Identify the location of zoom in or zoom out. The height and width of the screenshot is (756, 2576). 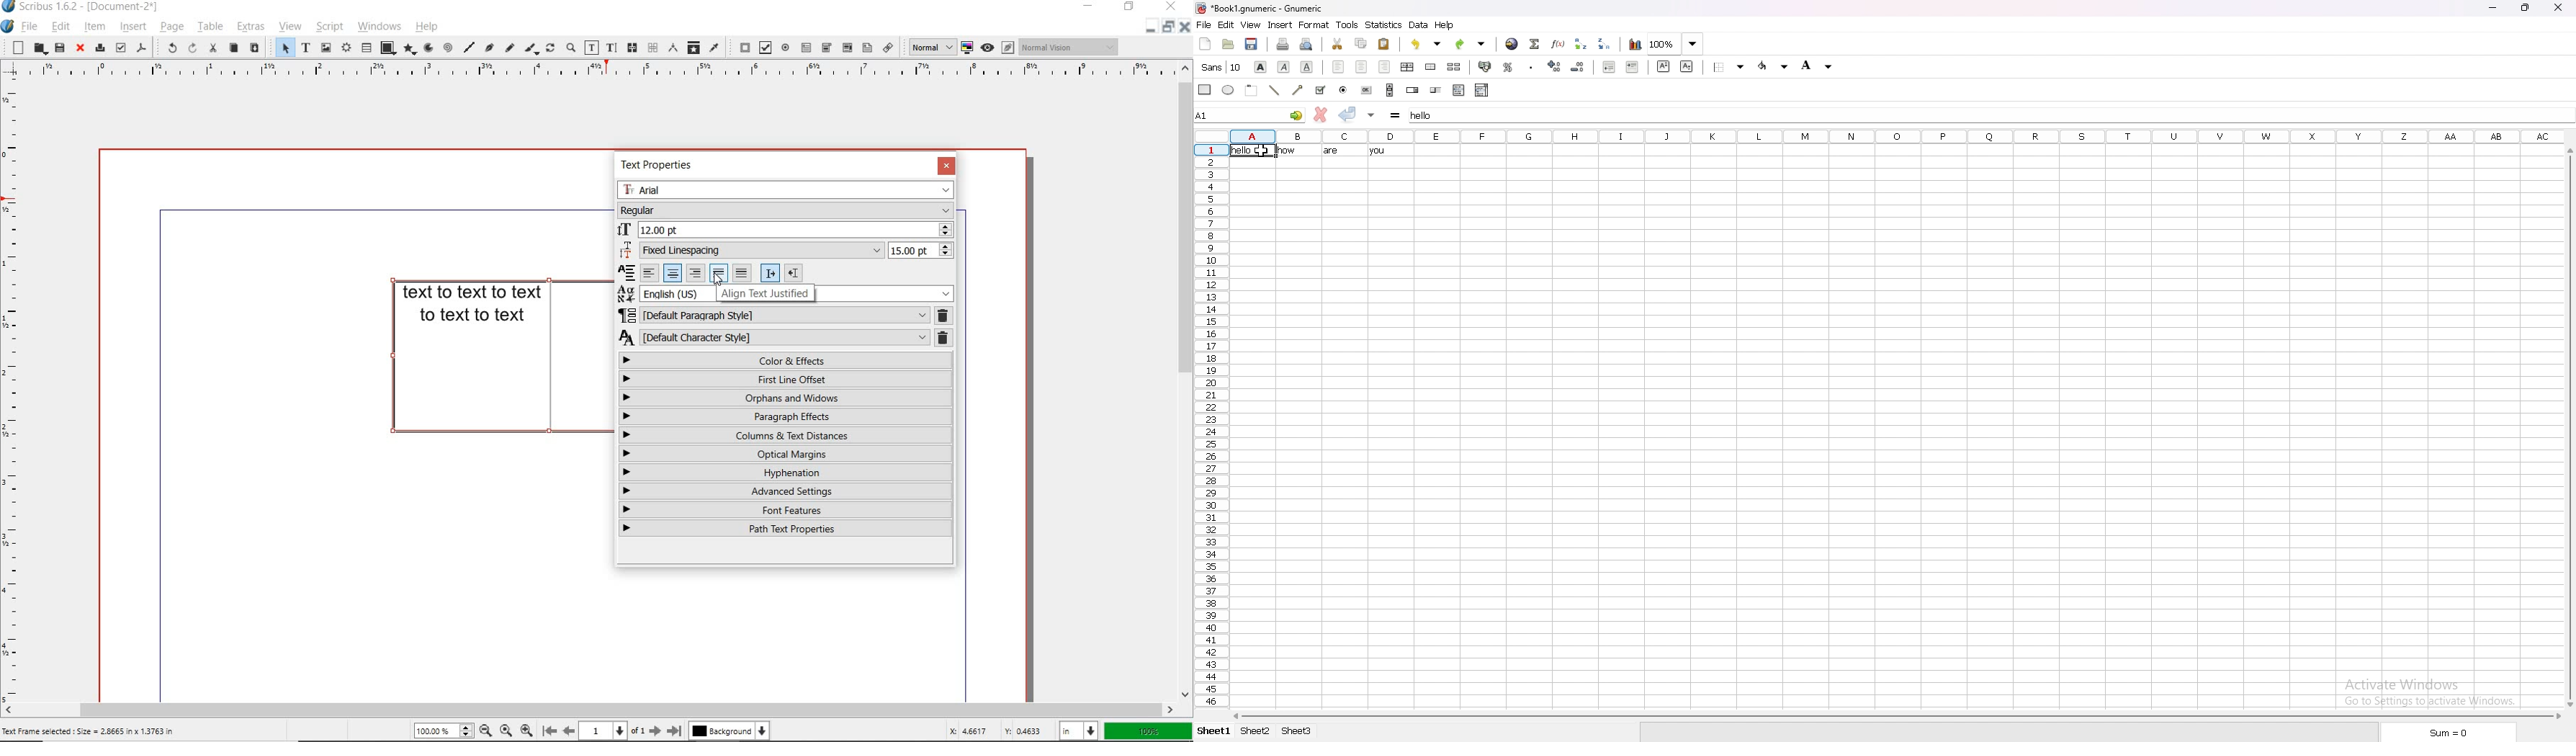
(570, 48).